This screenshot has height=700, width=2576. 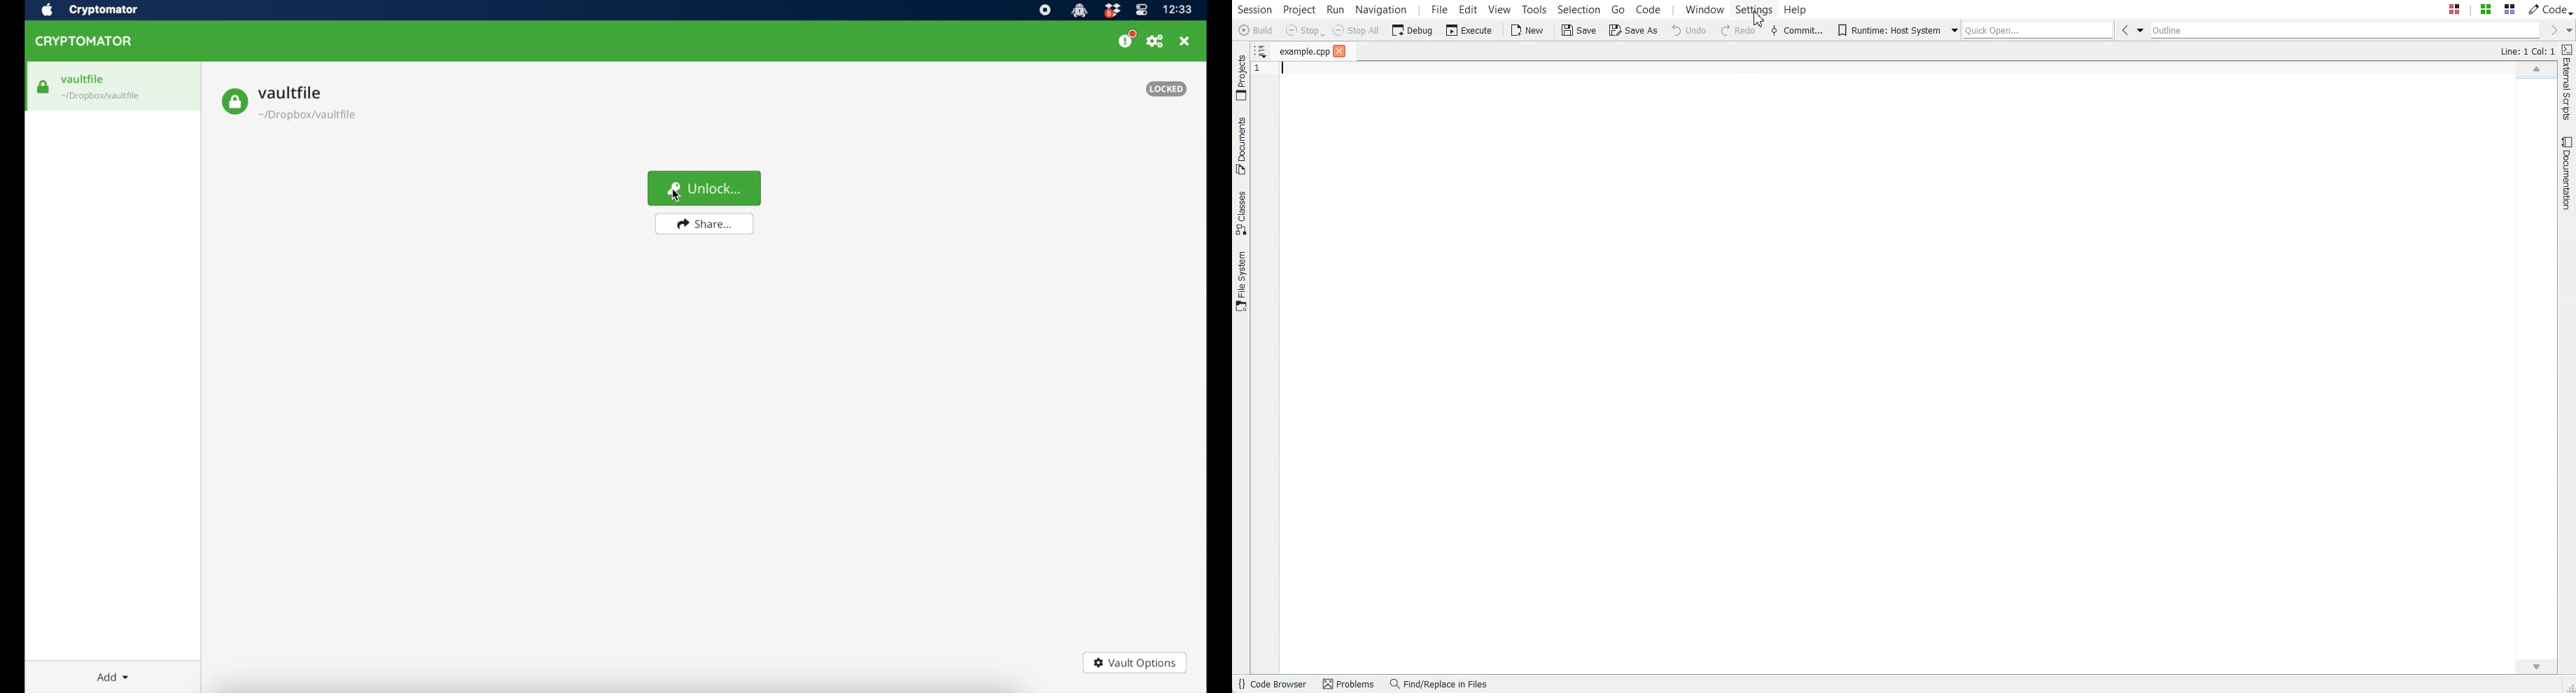 What do you see at coordinates (1579, 31) in the screenshot?
I see `Save` at bounding box center [1579, 31].